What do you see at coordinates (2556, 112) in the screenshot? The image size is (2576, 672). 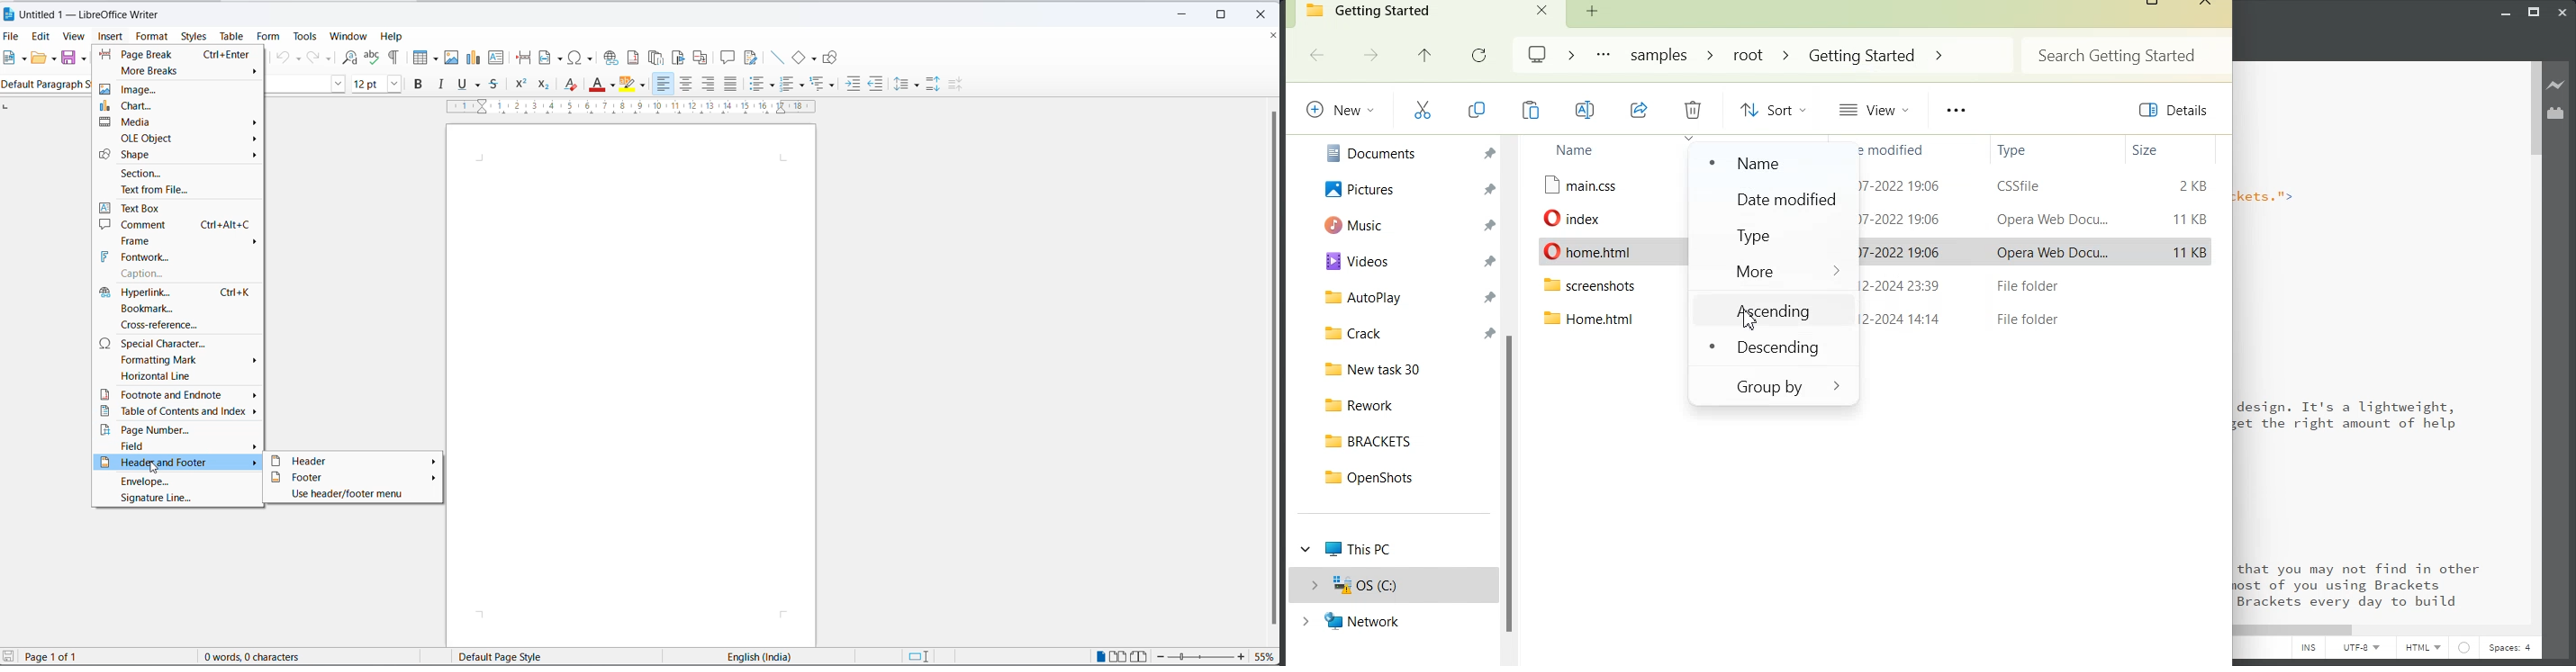 I see `Extension Manager` at bounding box center [2556, 112].